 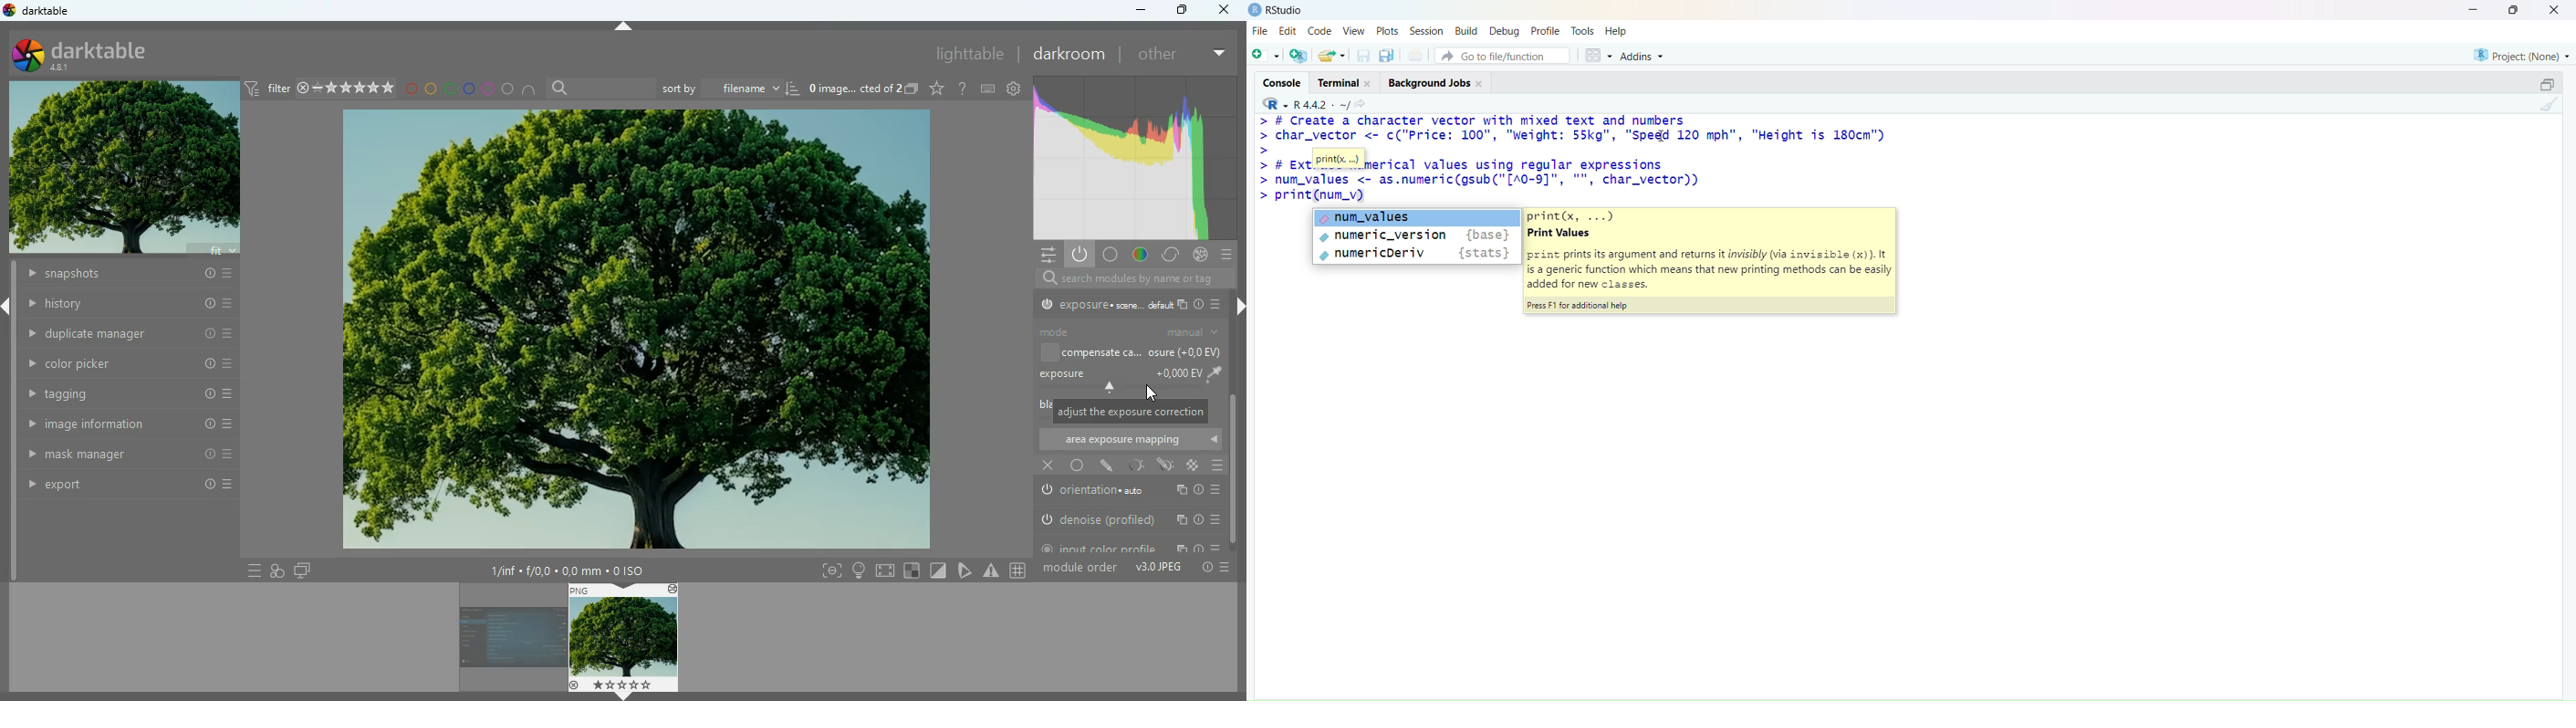 I want to click on circle, so click(x=509, y=89).